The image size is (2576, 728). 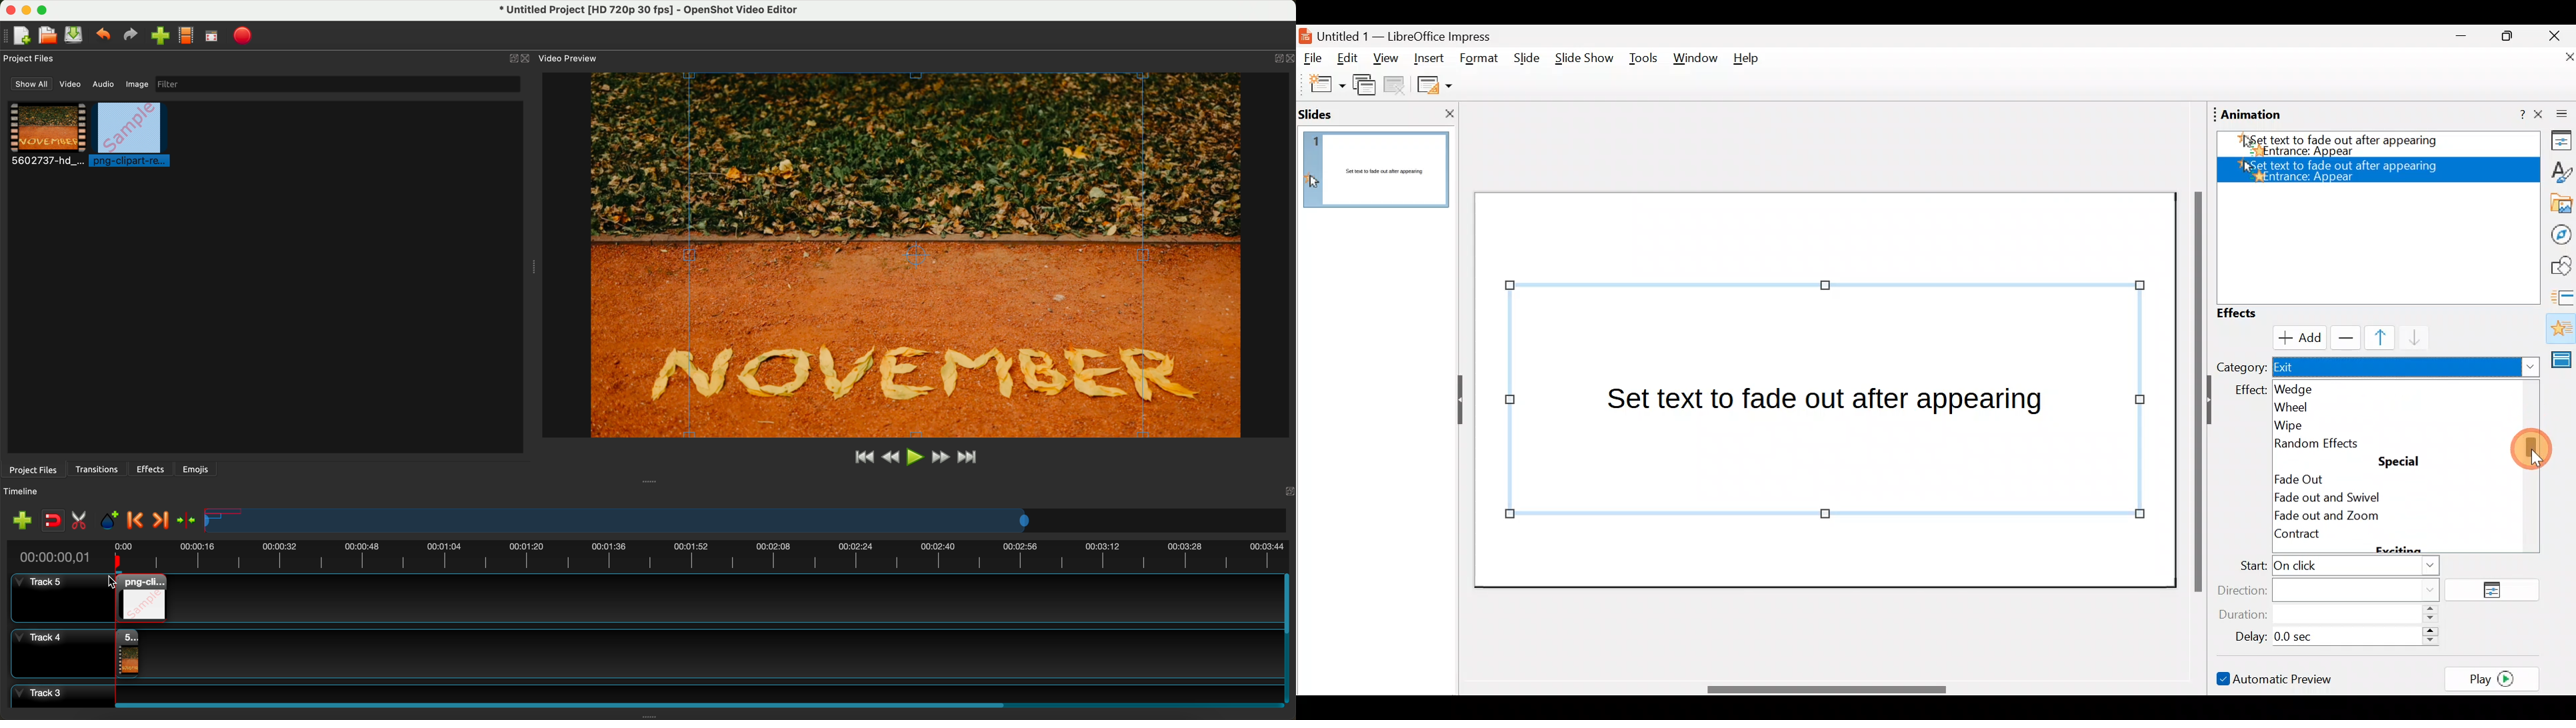 I want to click on New slide, so click(x=1321, y=85).